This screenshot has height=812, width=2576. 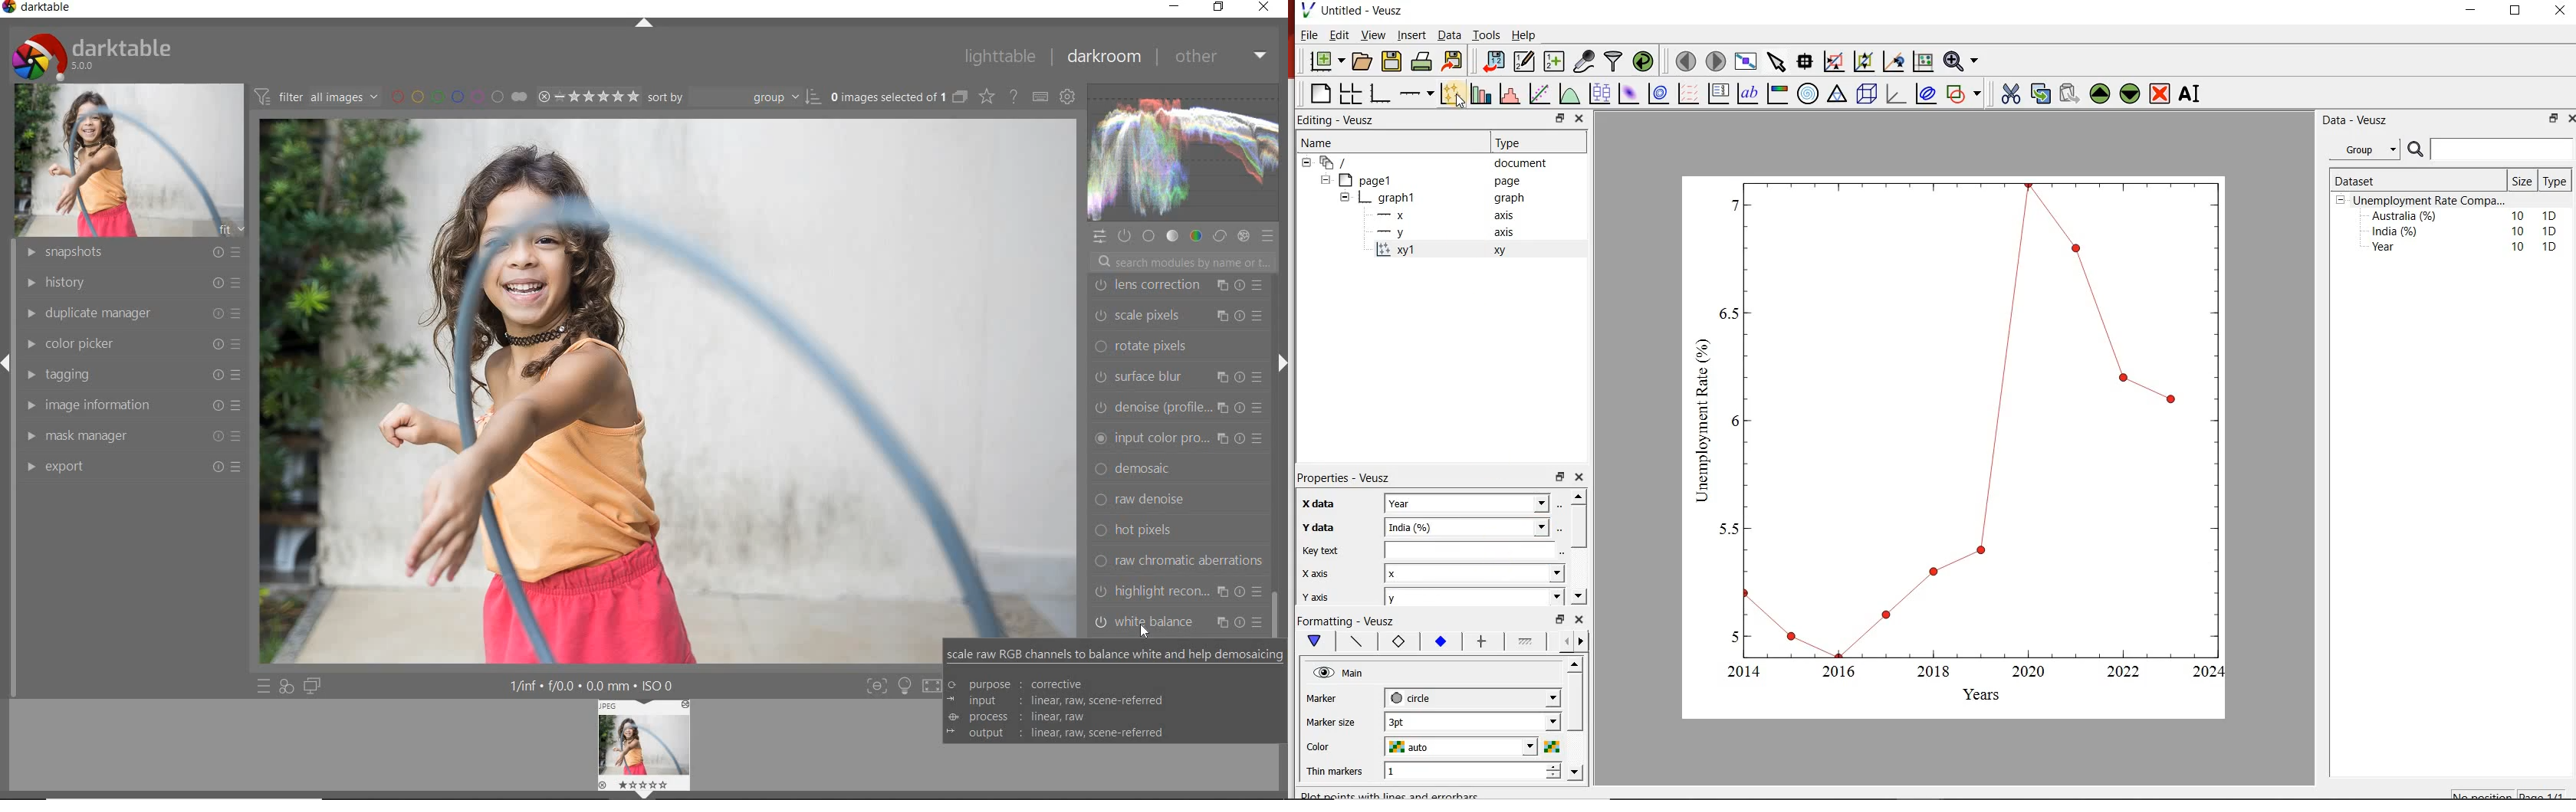 What do you see at coordinates (1176, 441) in the screenshot?
I see `vignetting` at bounding box center [1176, 441].